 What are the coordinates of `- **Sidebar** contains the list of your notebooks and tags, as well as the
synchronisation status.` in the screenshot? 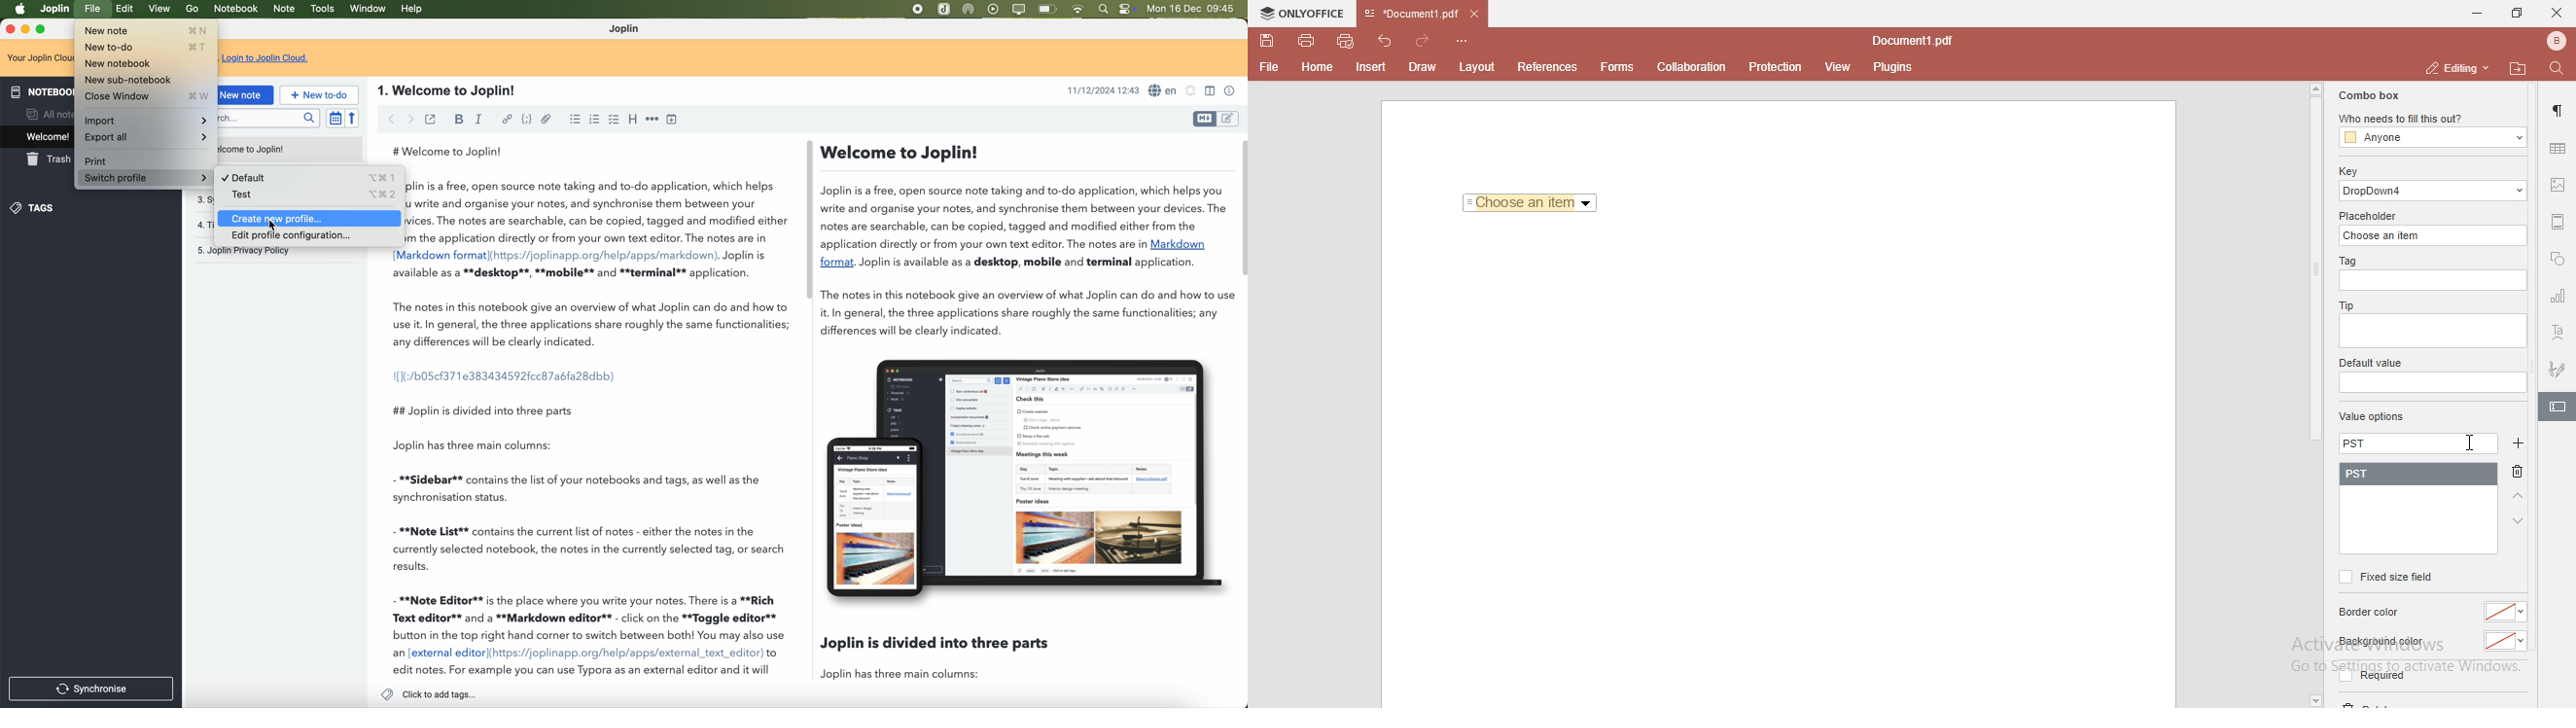 It's located at (583, 488).